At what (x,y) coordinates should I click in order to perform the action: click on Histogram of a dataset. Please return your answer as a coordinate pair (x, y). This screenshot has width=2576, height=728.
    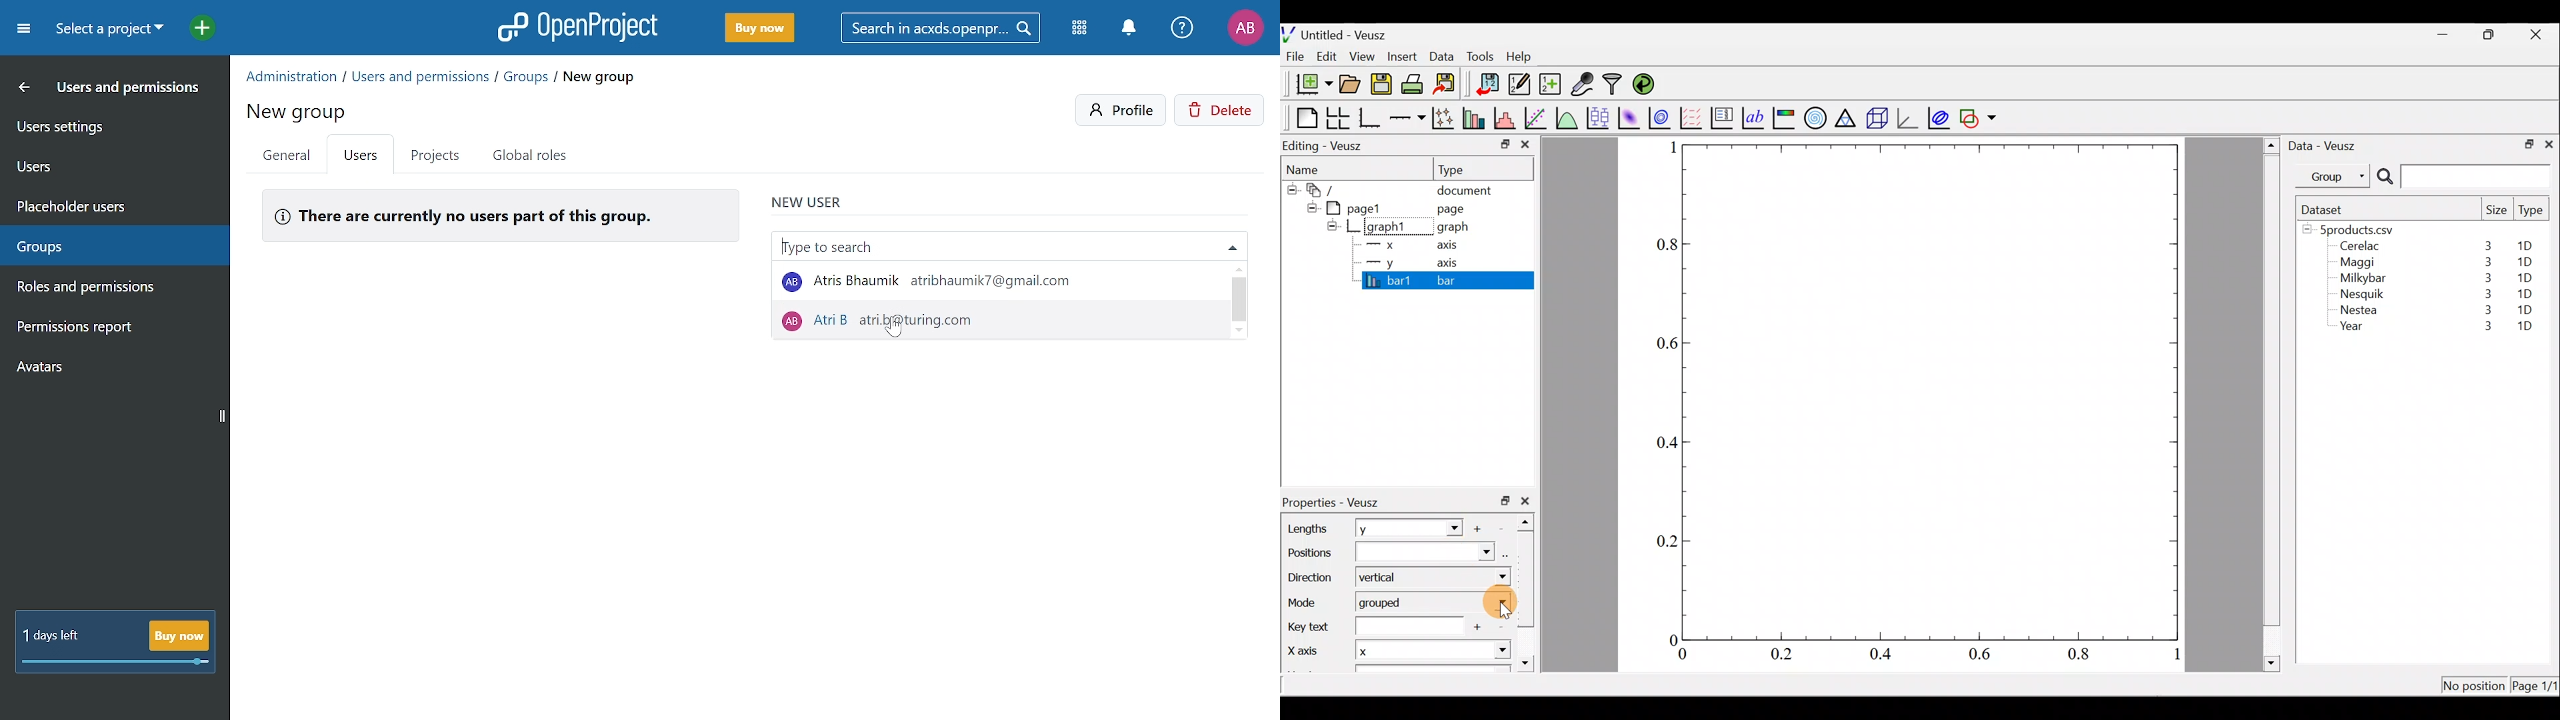
    Looking at the image, I should click on (1509, 119).